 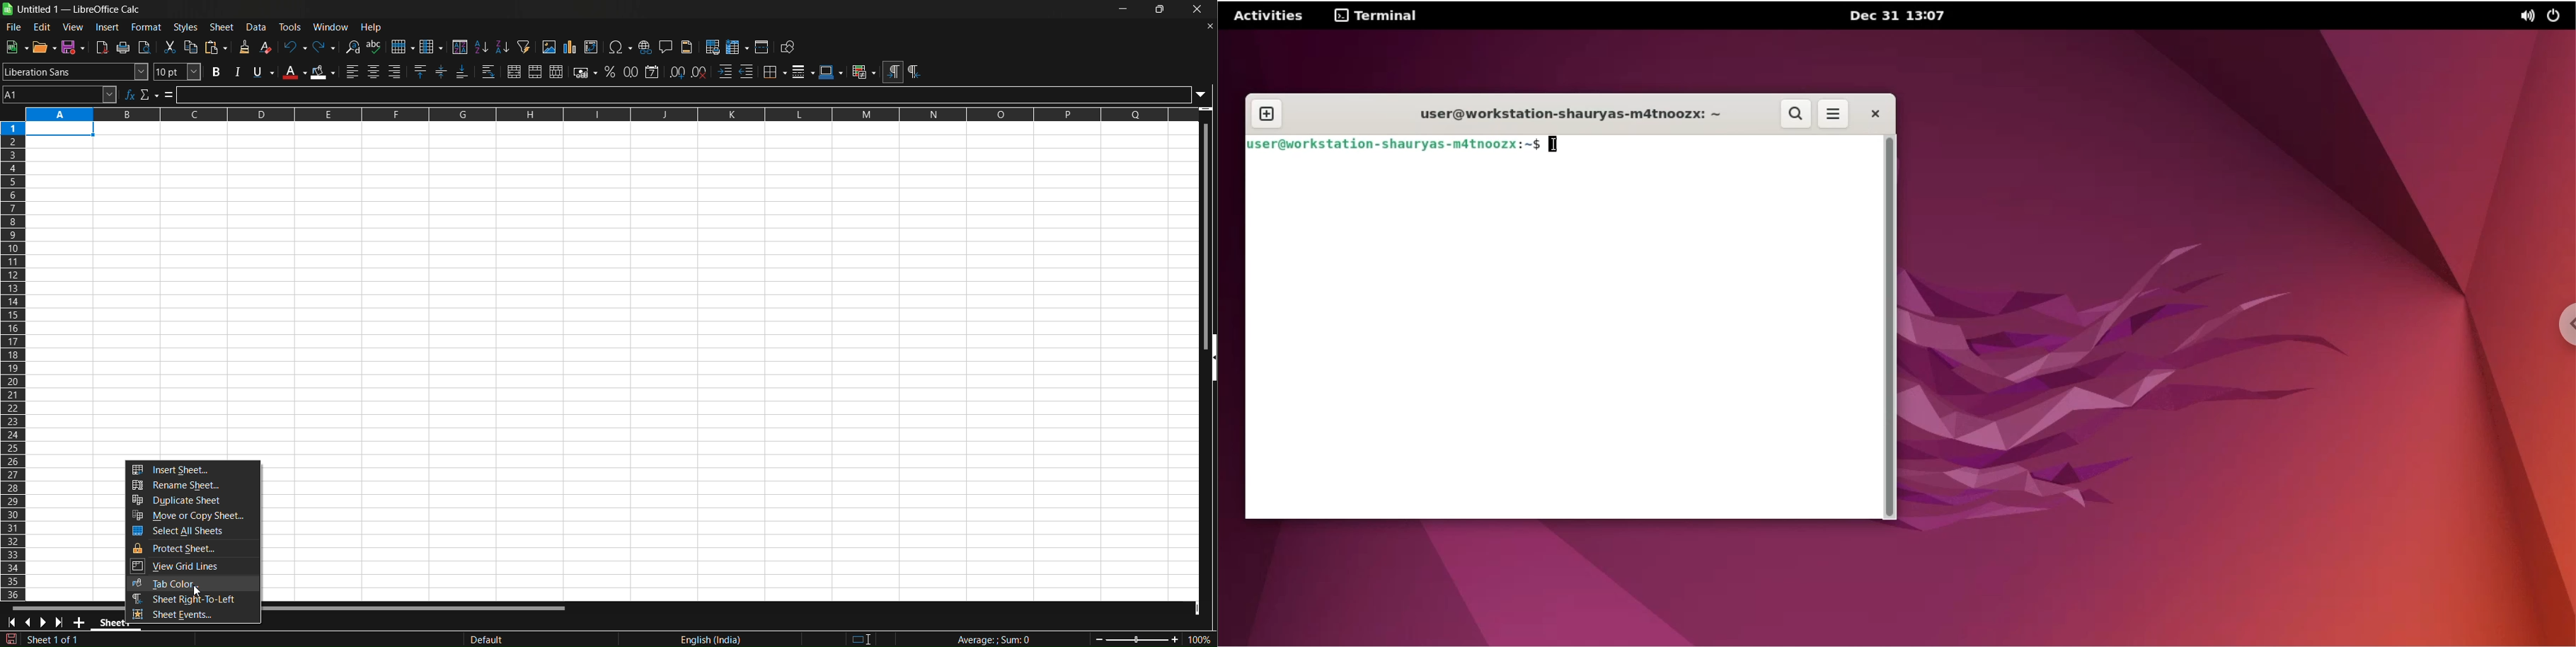 What do you see at coordinates (790, 48) in the screenshot?
I see `show draw functions` at bounding box center [790, 48].